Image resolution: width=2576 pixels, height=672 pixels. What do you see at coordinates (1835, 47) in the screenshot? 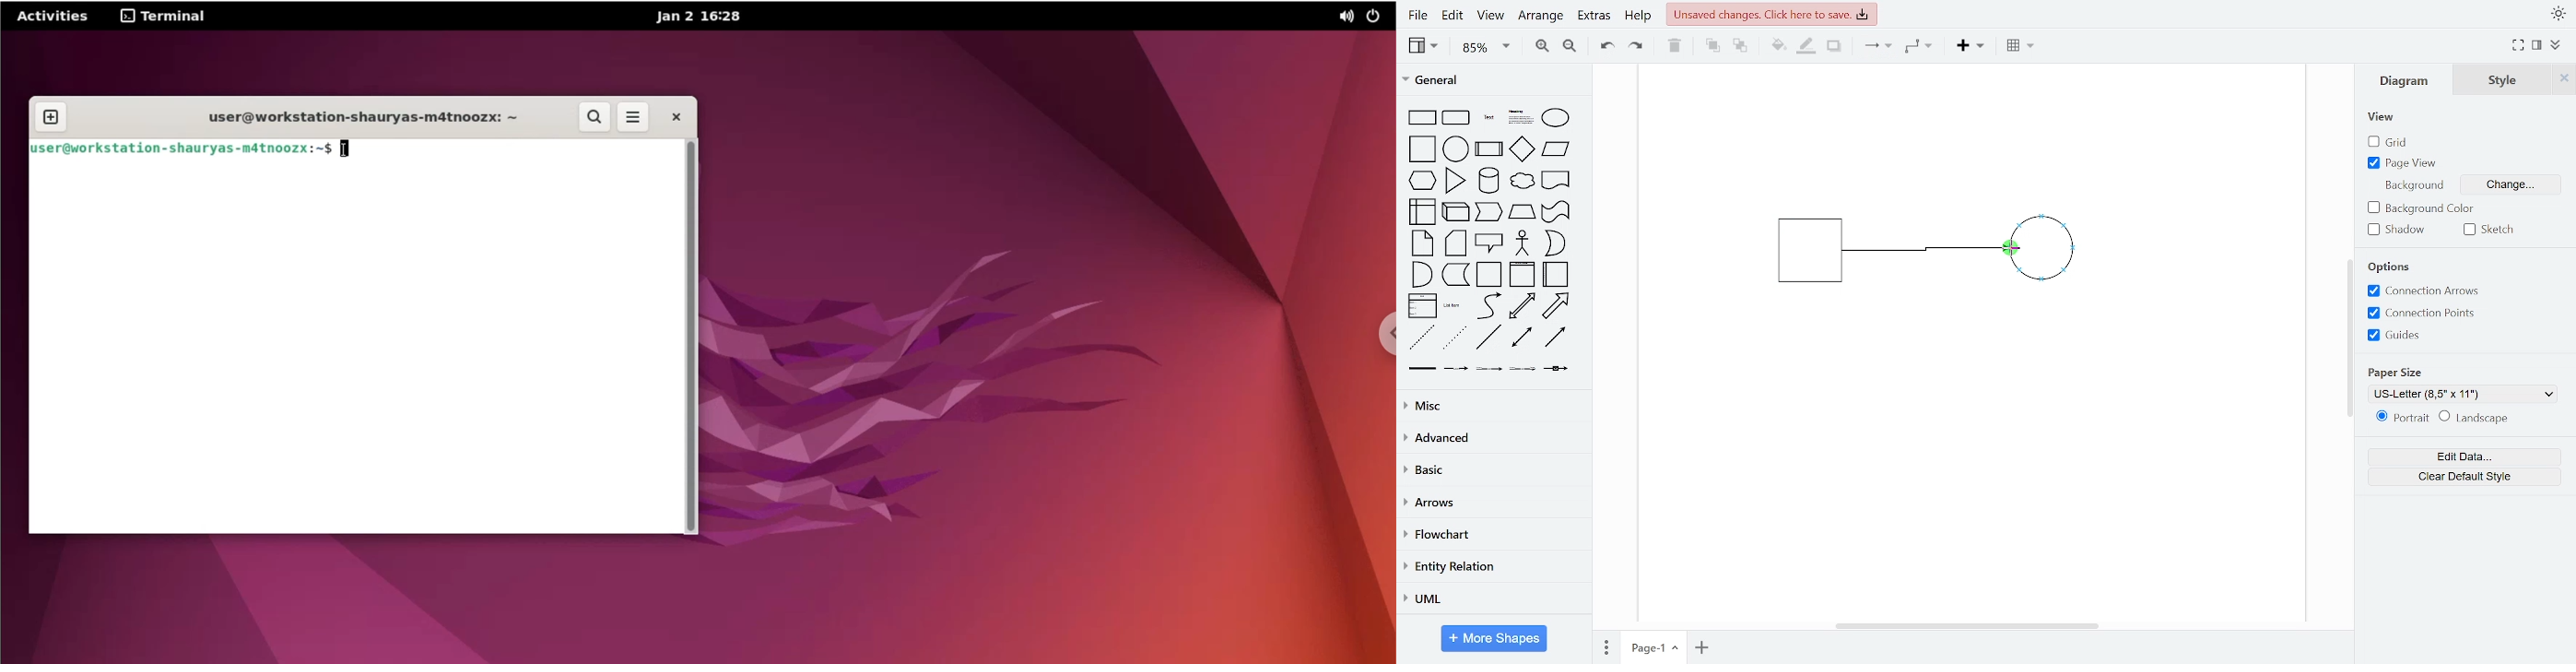
I see `shadow` at bounding box center [1835, 47].